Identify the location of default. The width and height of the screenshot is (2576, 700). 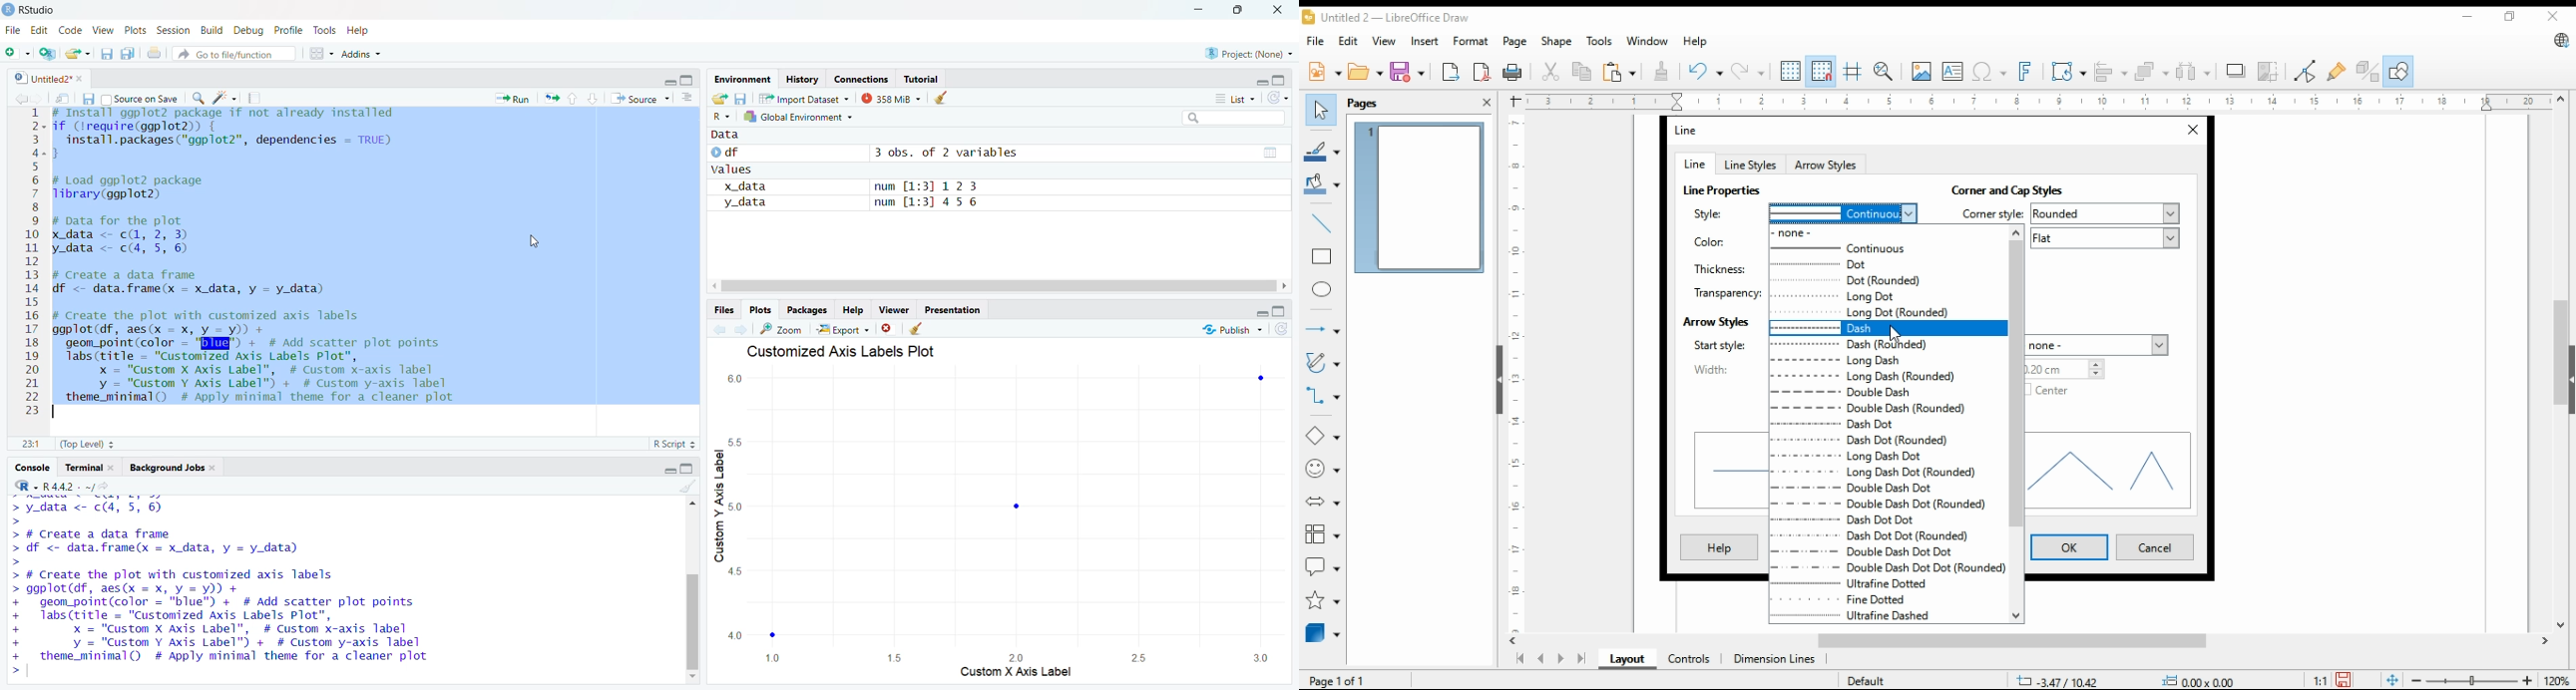
(1865, 680).